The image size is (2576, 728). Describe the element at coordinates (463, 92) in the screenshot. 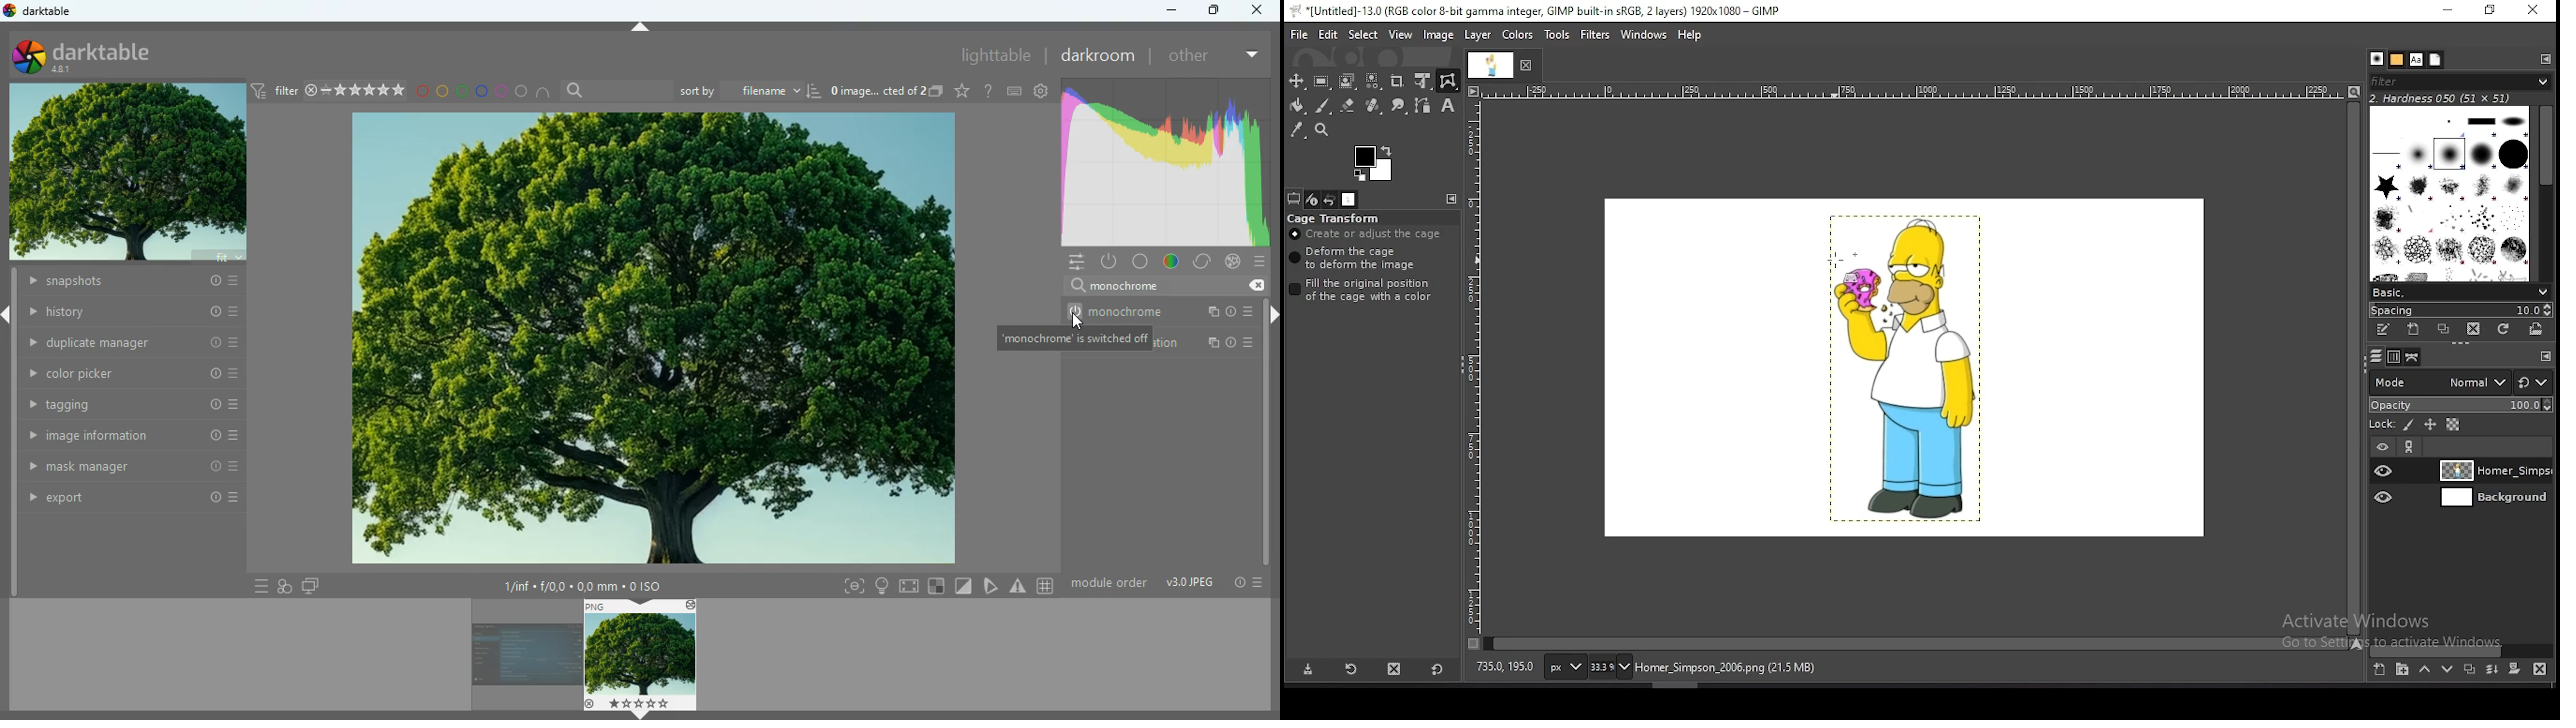

I see `green` at that location.